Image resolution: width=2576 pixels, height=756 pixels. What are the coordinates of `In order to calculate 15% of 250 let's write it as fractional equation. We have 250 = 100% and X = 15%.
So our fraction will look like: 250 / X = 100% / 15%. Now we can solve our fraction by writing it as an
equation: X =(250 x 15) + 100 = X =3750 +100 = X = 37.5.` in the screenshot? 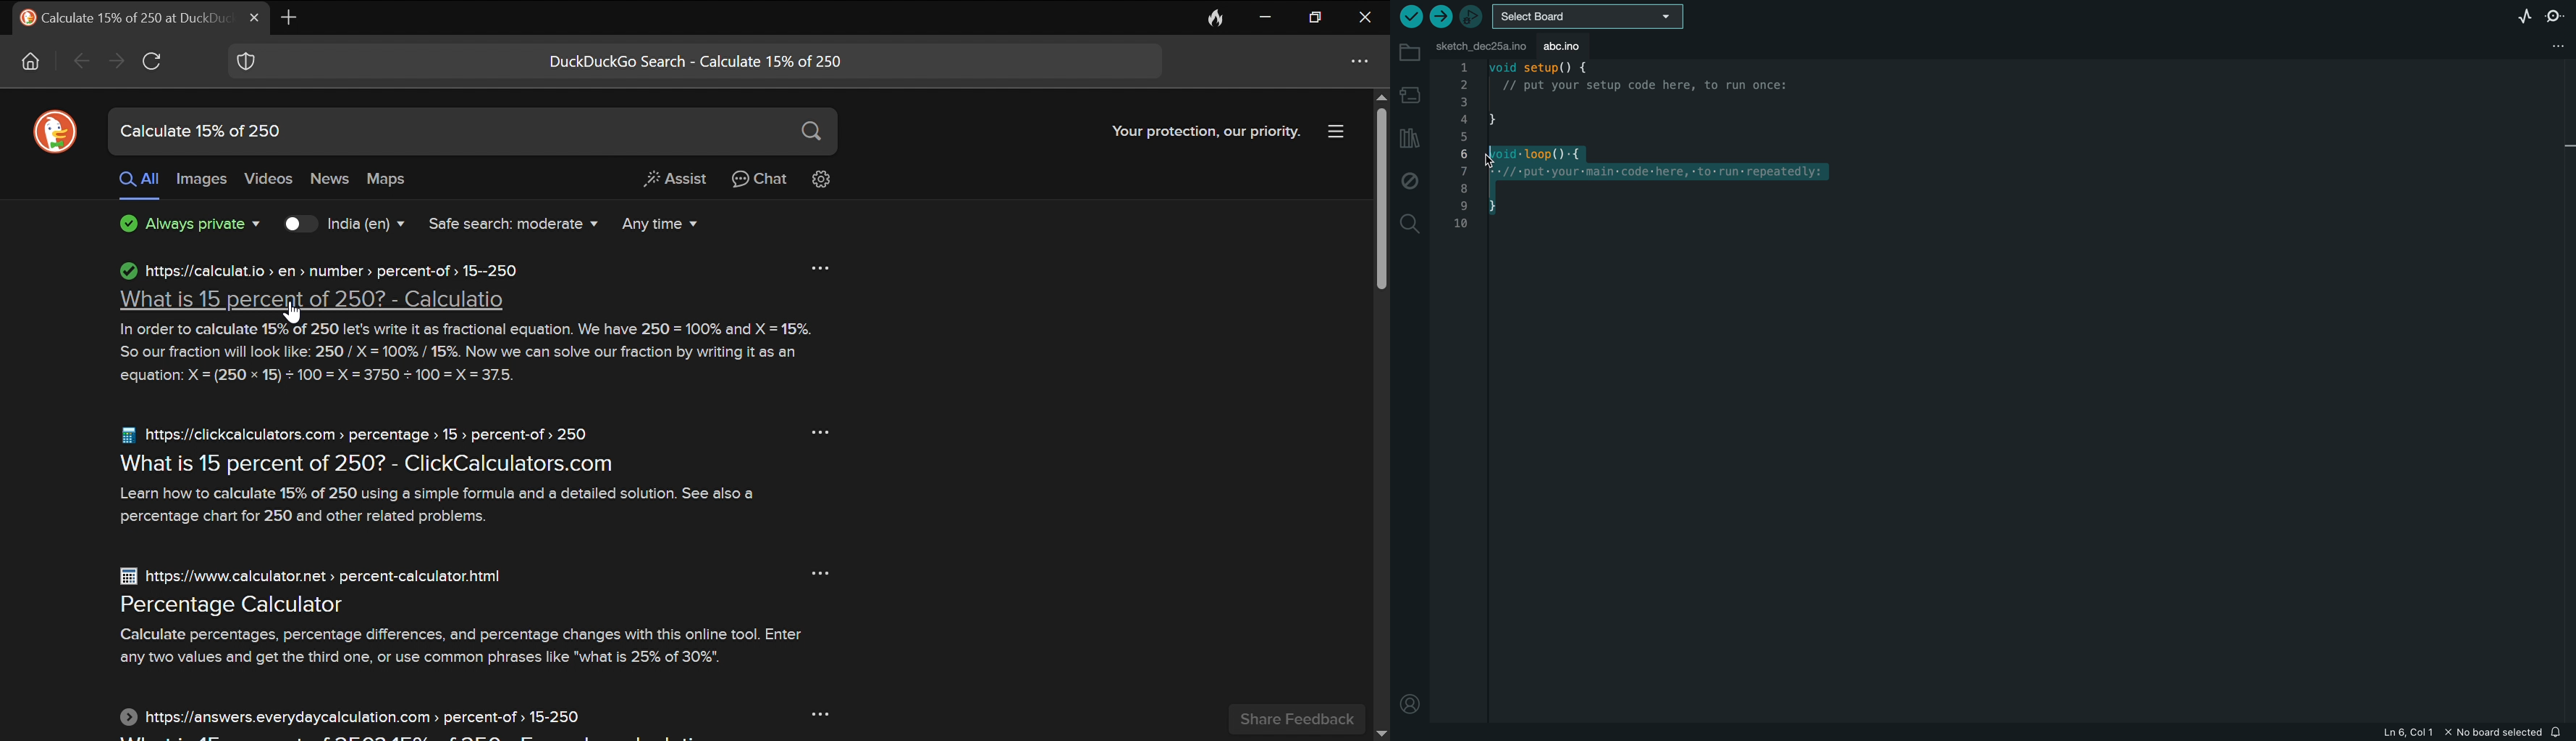 It's located at (474, 353).